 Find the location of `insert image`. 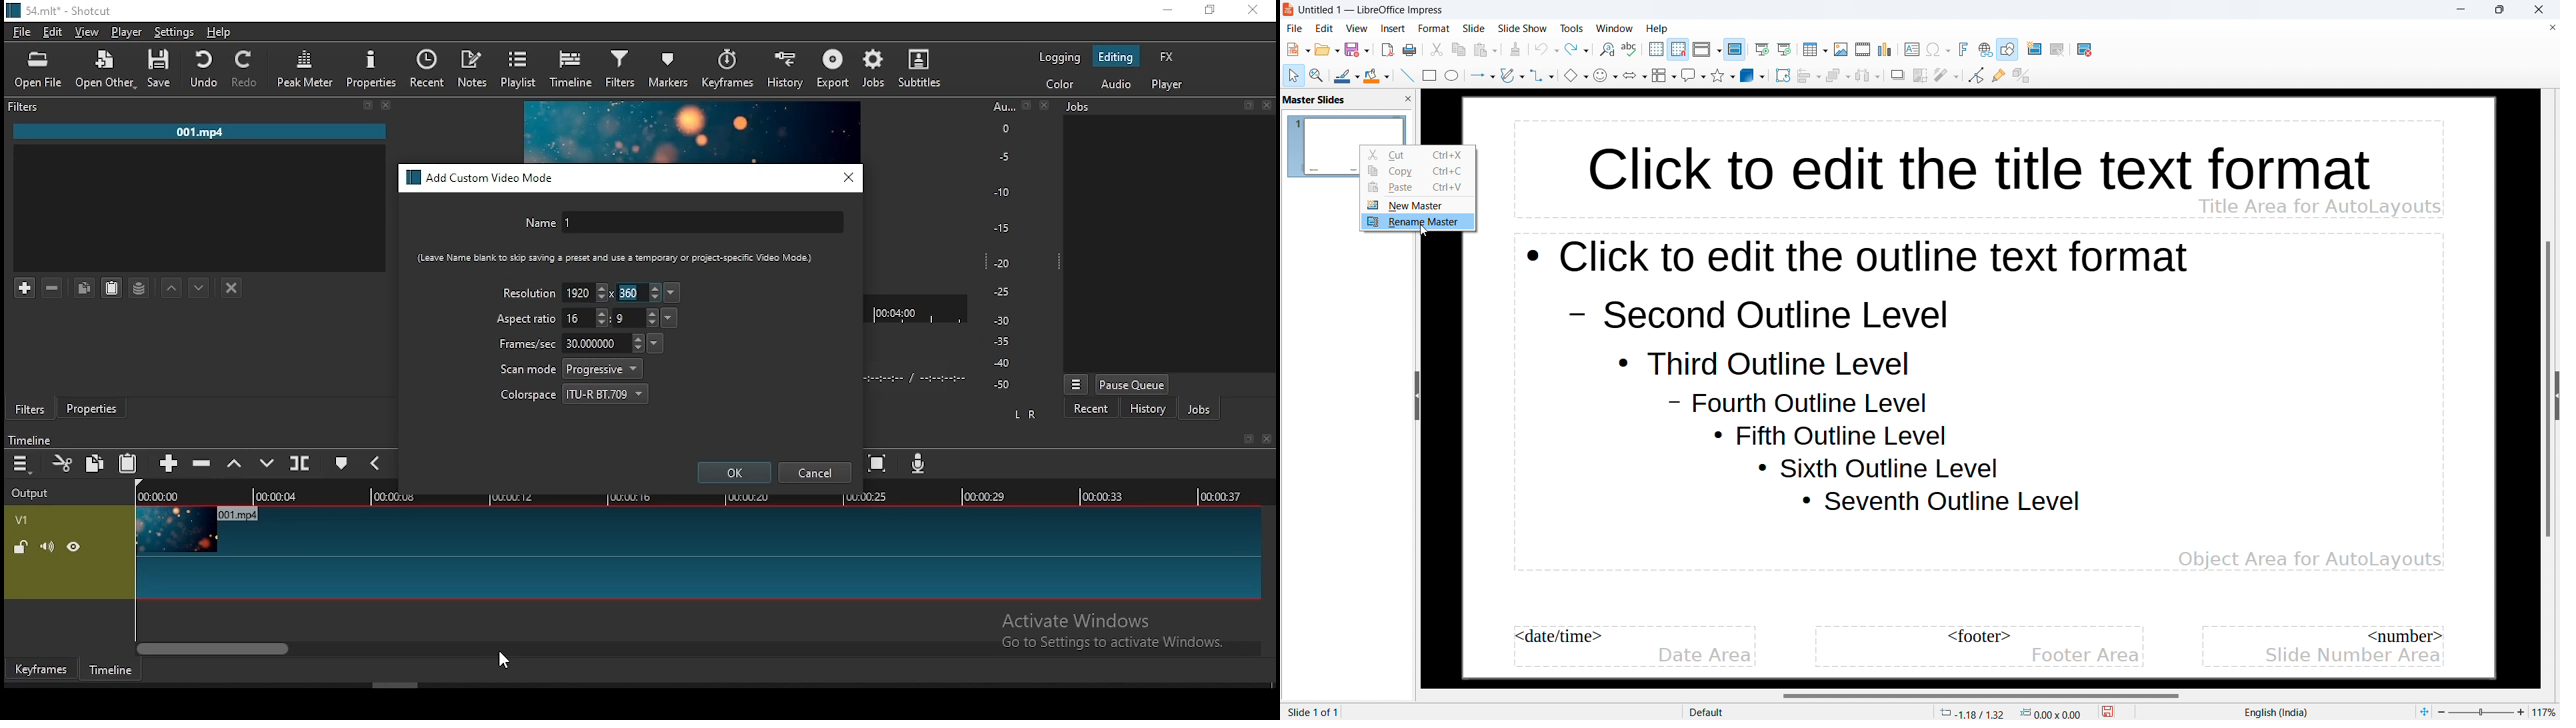

insert image is located at coordinates (1841, 49).